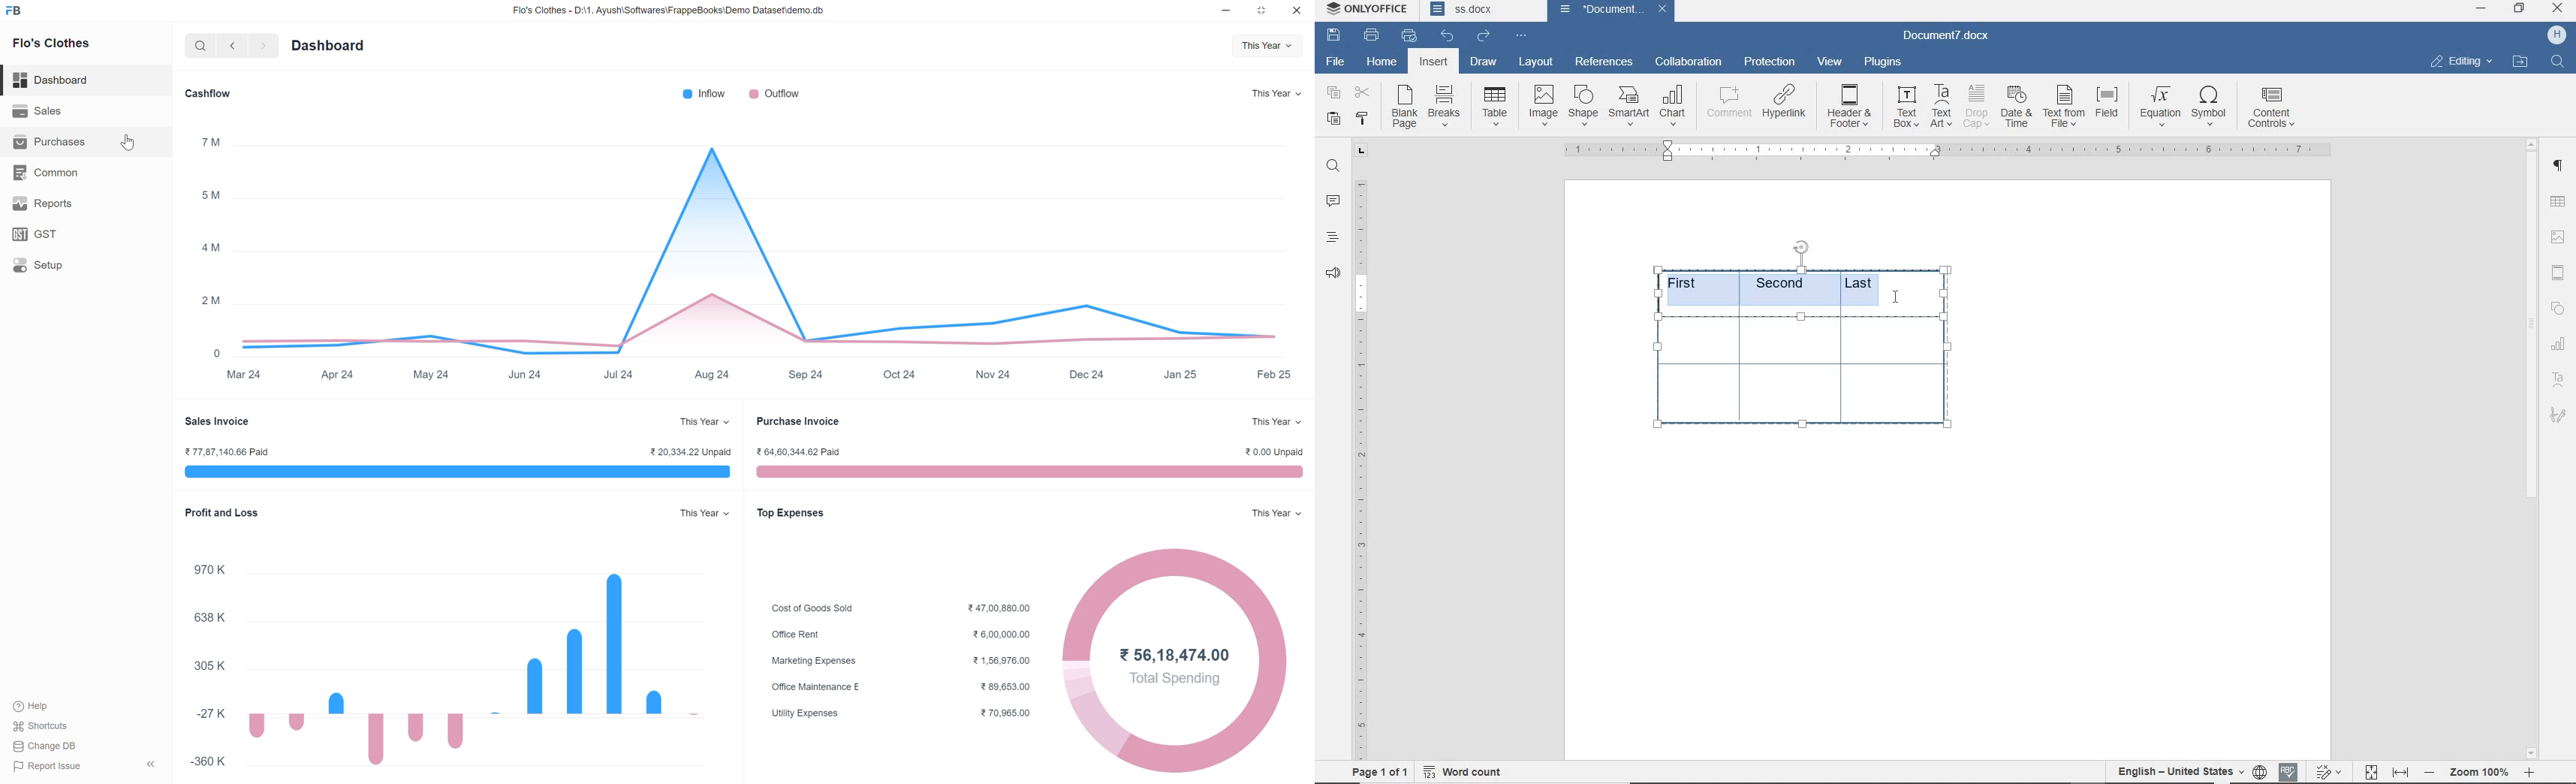 The image size is (2576, 784). What do you see at coordinates (210, 665) in the screenshot?
I see `305 K` at bounding box center [210, 665].